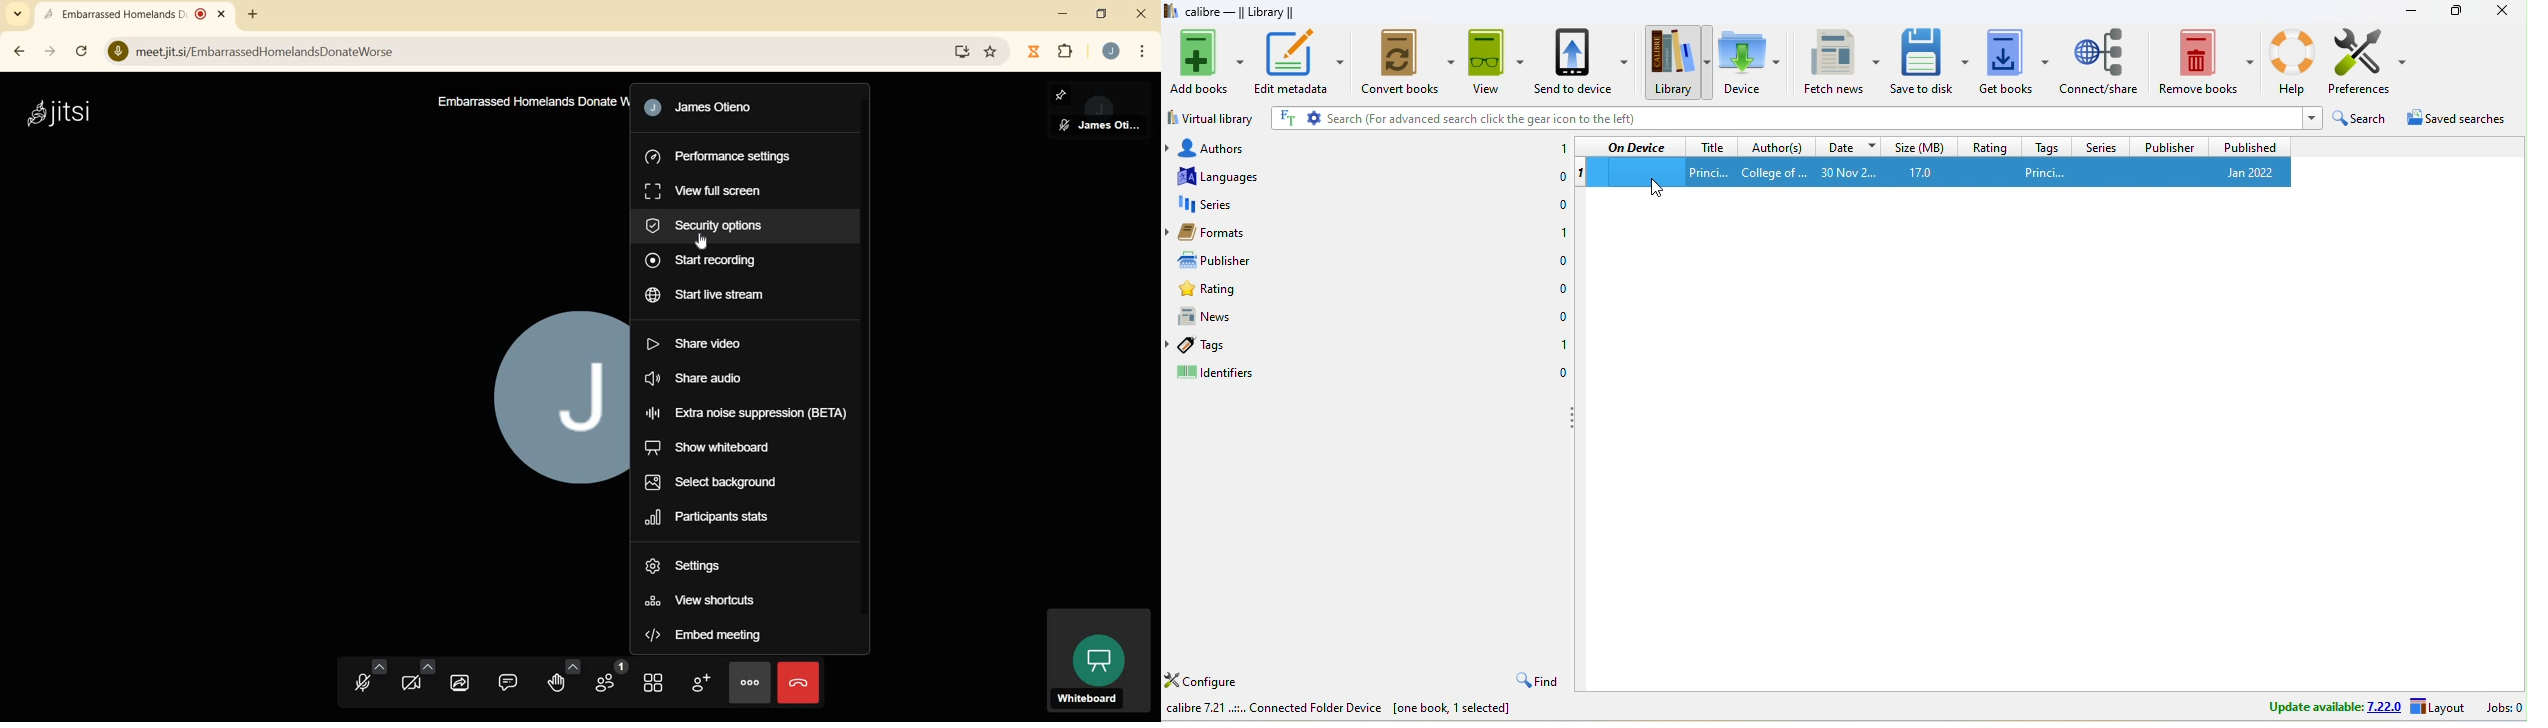 This screenshot has width=2548, height=728. What do you see at coordinates (703, 262) in the screenshot?
I see `START RECORDING` at bounding box center [703, 262].